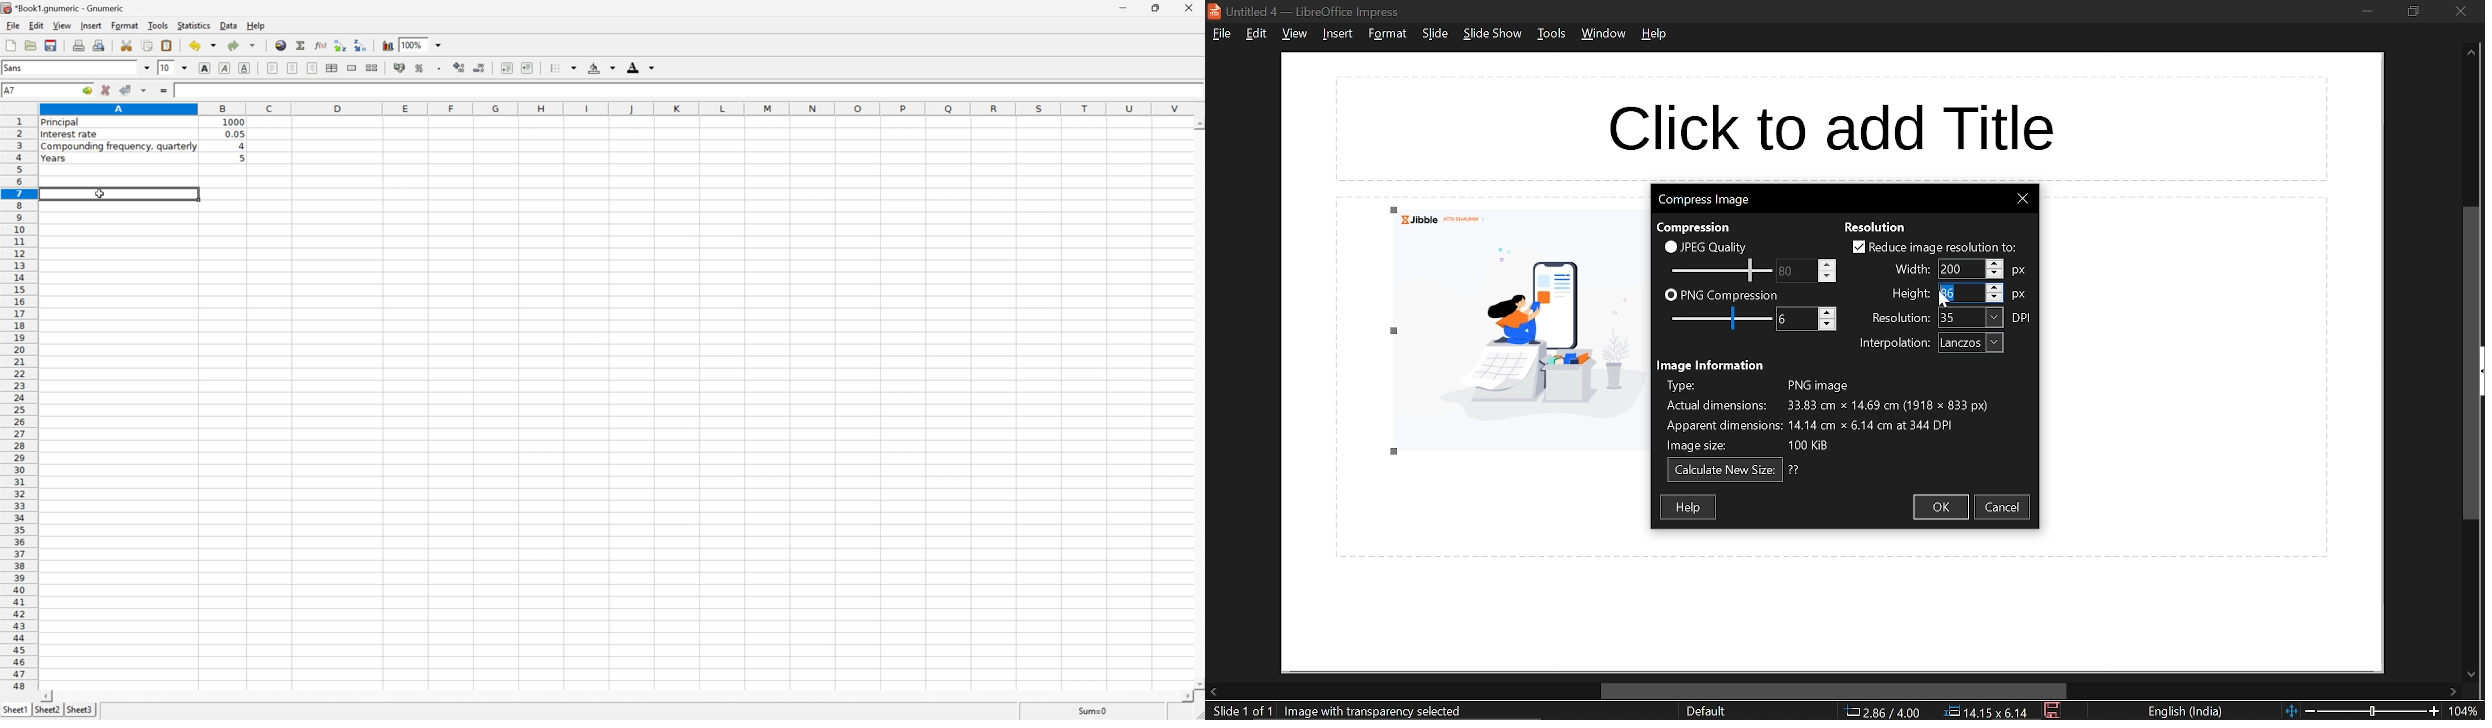  I want to click on decrease height, so click(1995, 297).